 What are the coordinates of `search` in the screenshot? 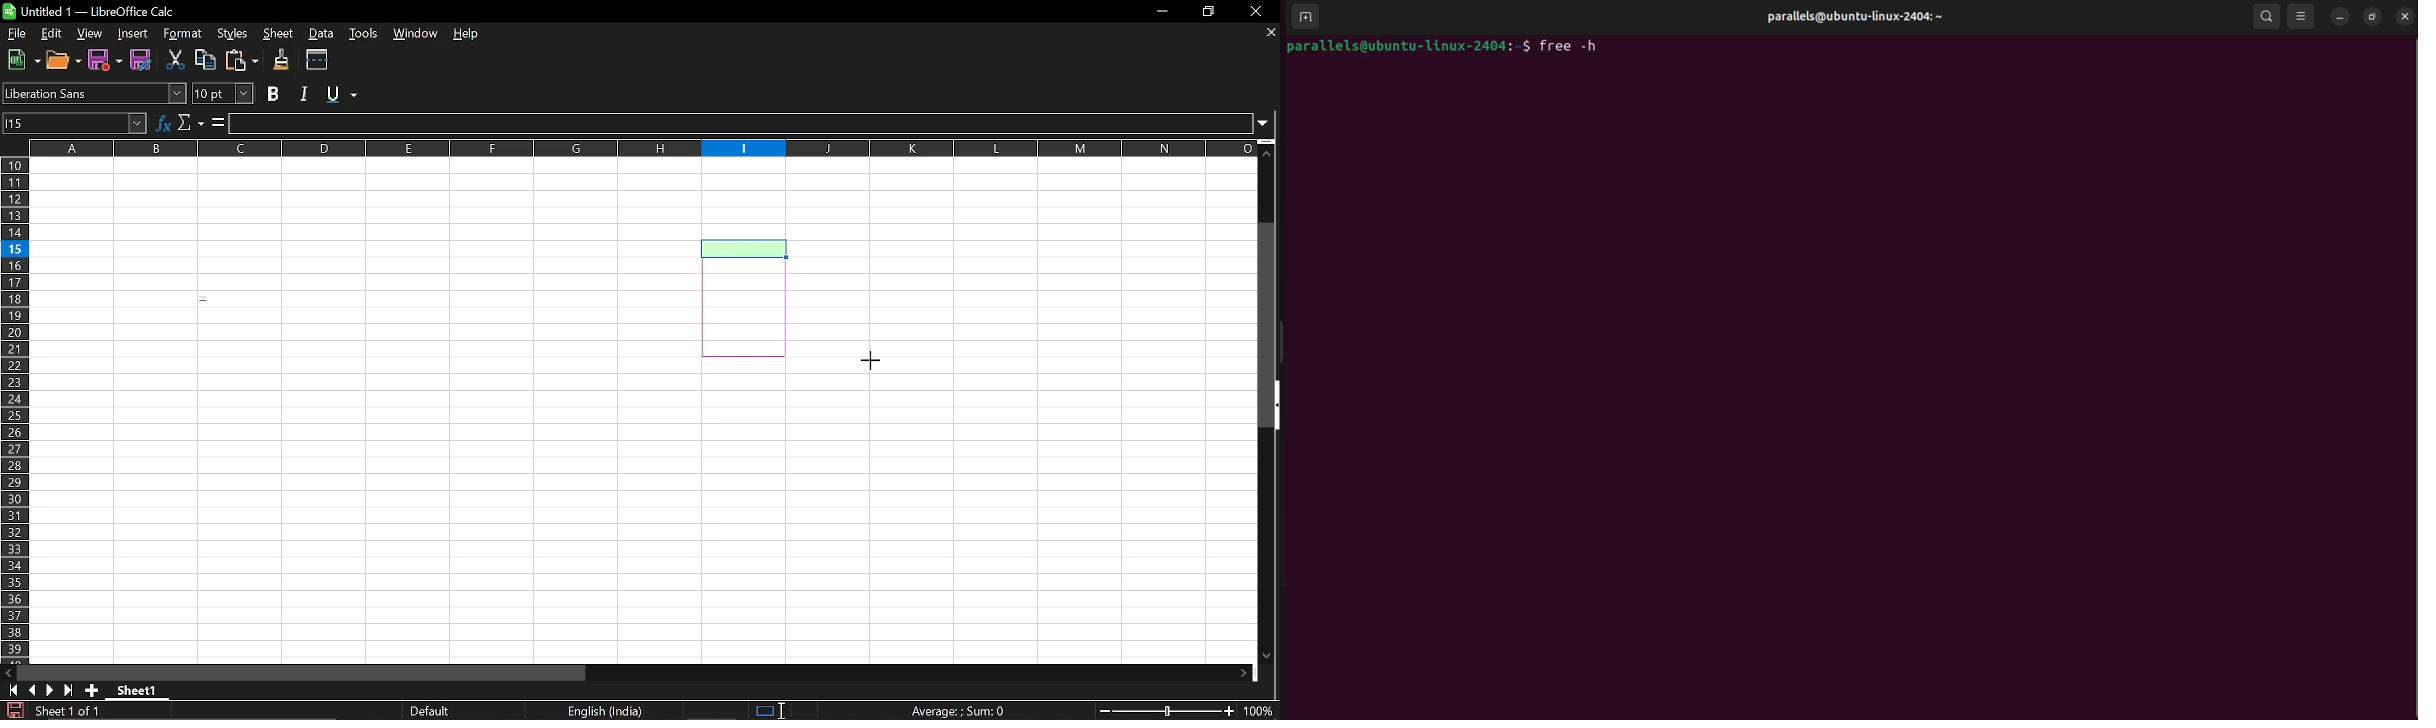 It's located at (2268, 16).